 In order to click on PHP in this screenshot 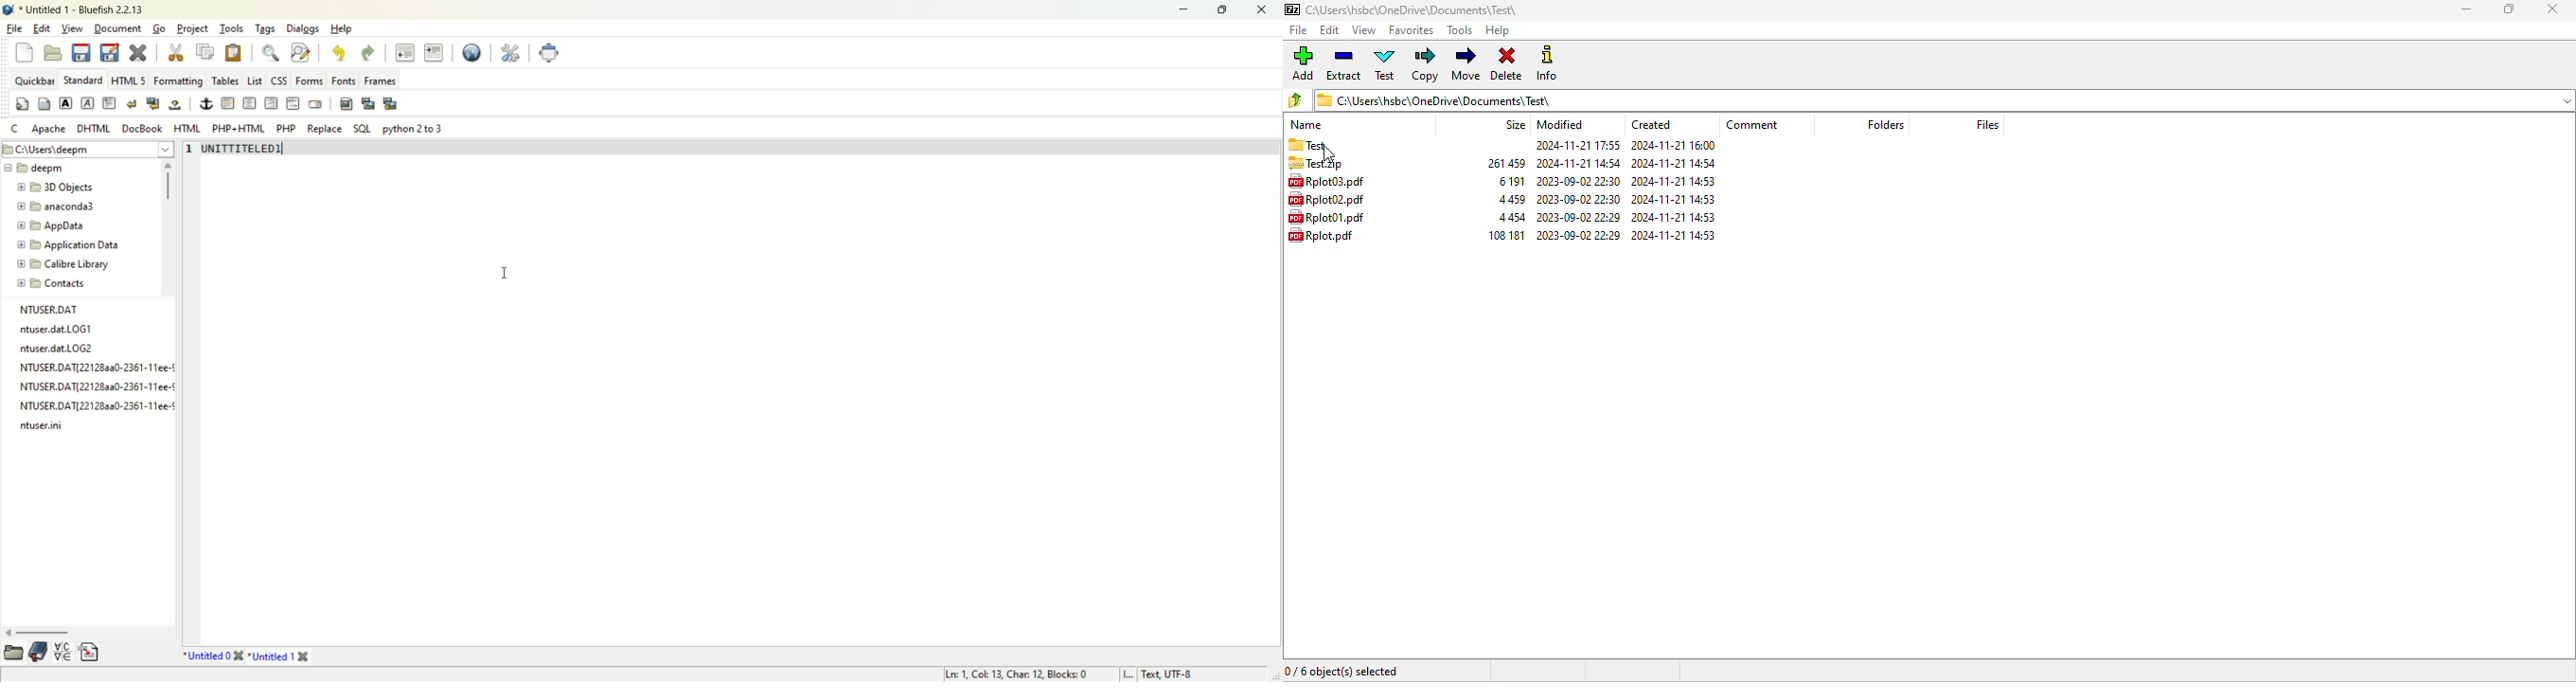, I will do `click(285, 128)`.